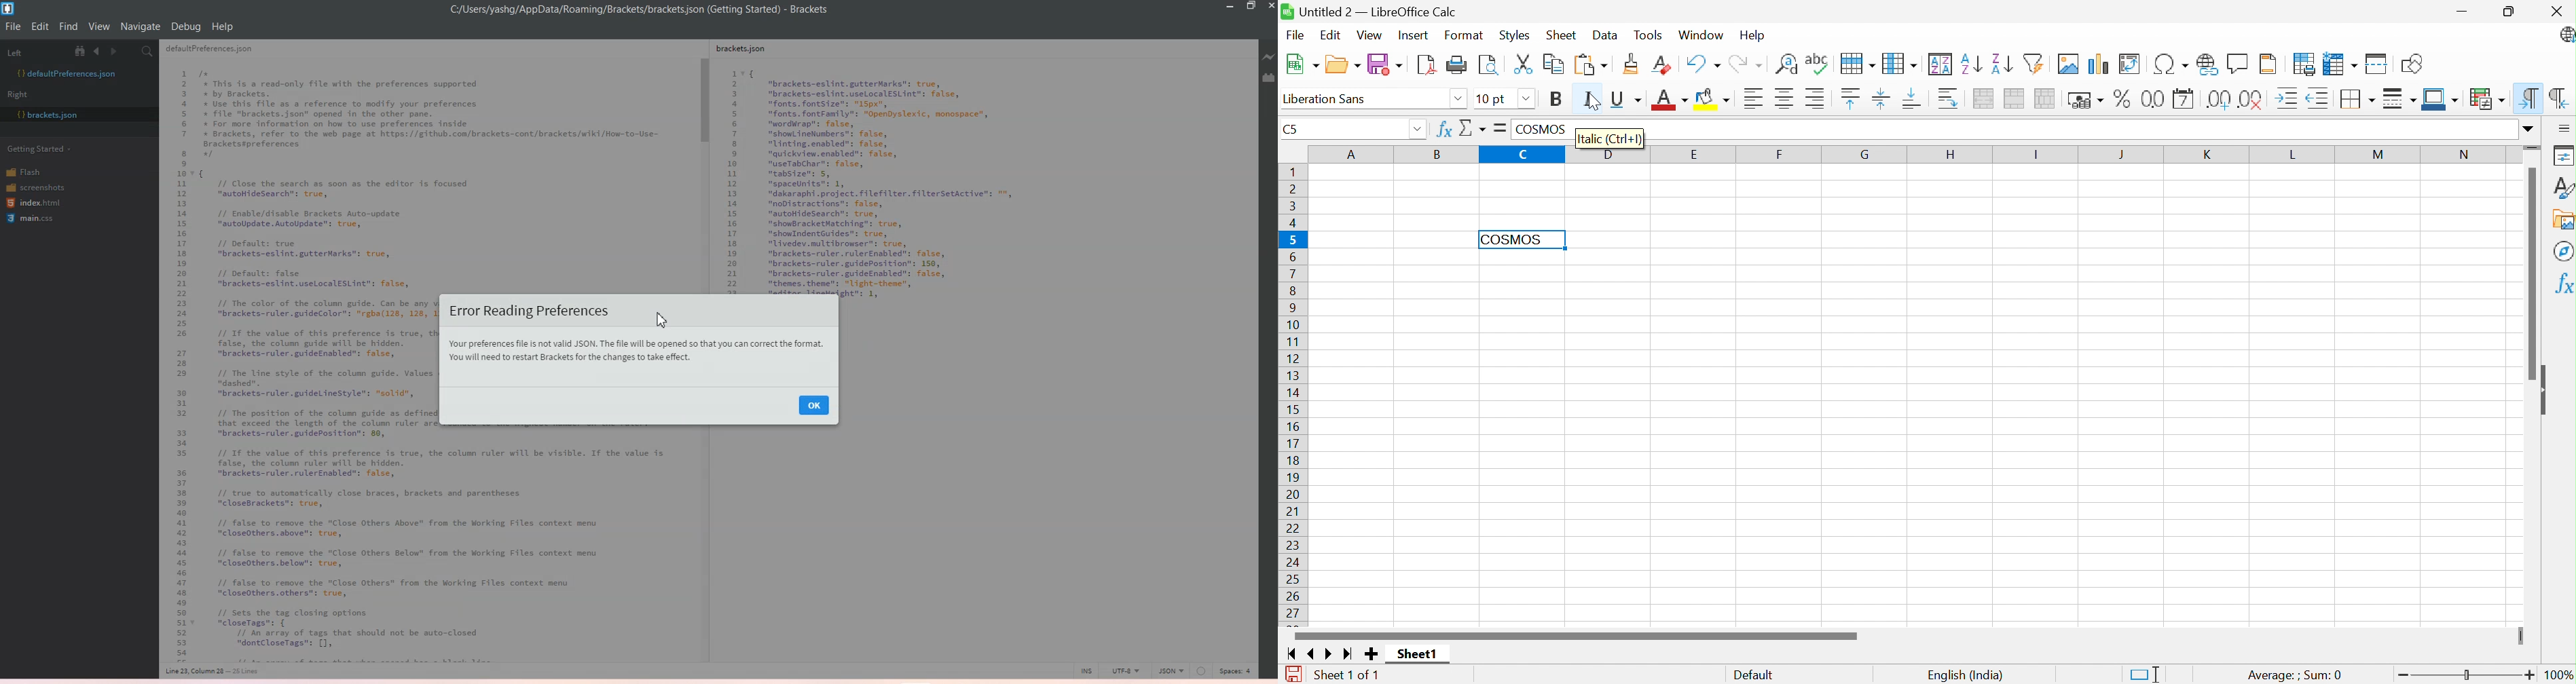 Image resolution: width=2576 pixels, height=700 pixels. What do you see at coordinates (2466, 13) in the screenshot?
I see `Minimize` at bounding box center [2466, 13].